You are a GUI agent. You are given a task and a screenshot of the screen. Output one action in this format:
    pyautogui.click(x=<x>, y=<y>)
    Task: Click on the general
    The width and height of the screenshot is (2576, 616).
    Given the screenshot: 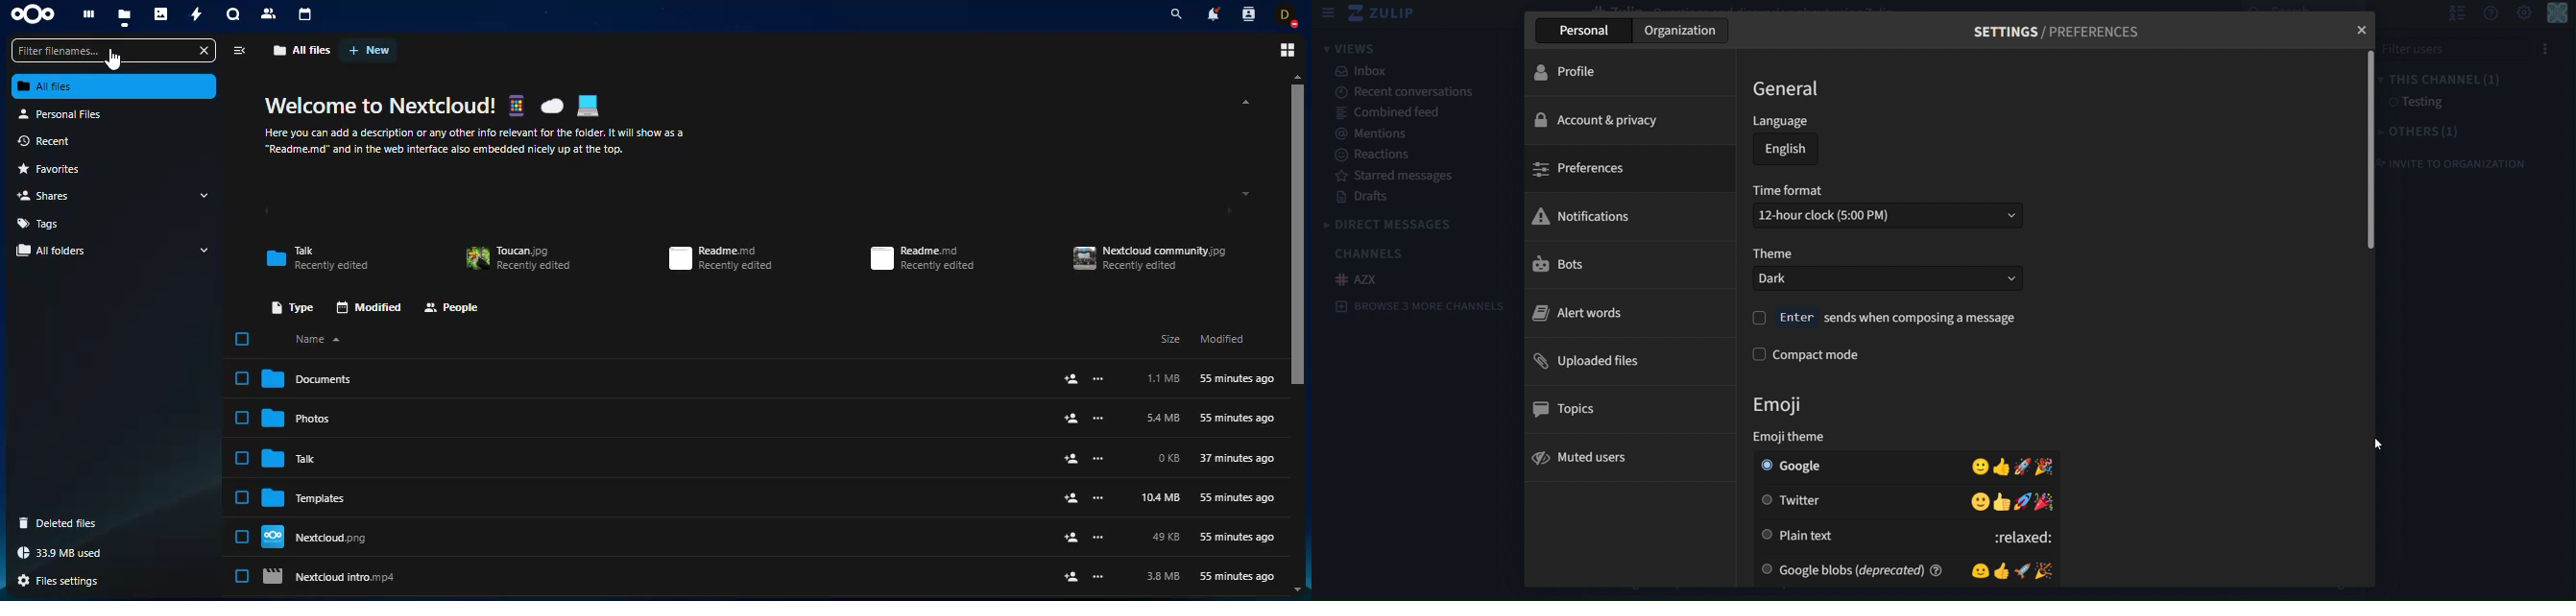 What is the action you would take?
    pyautogui.click(x=1788, y=88)
    